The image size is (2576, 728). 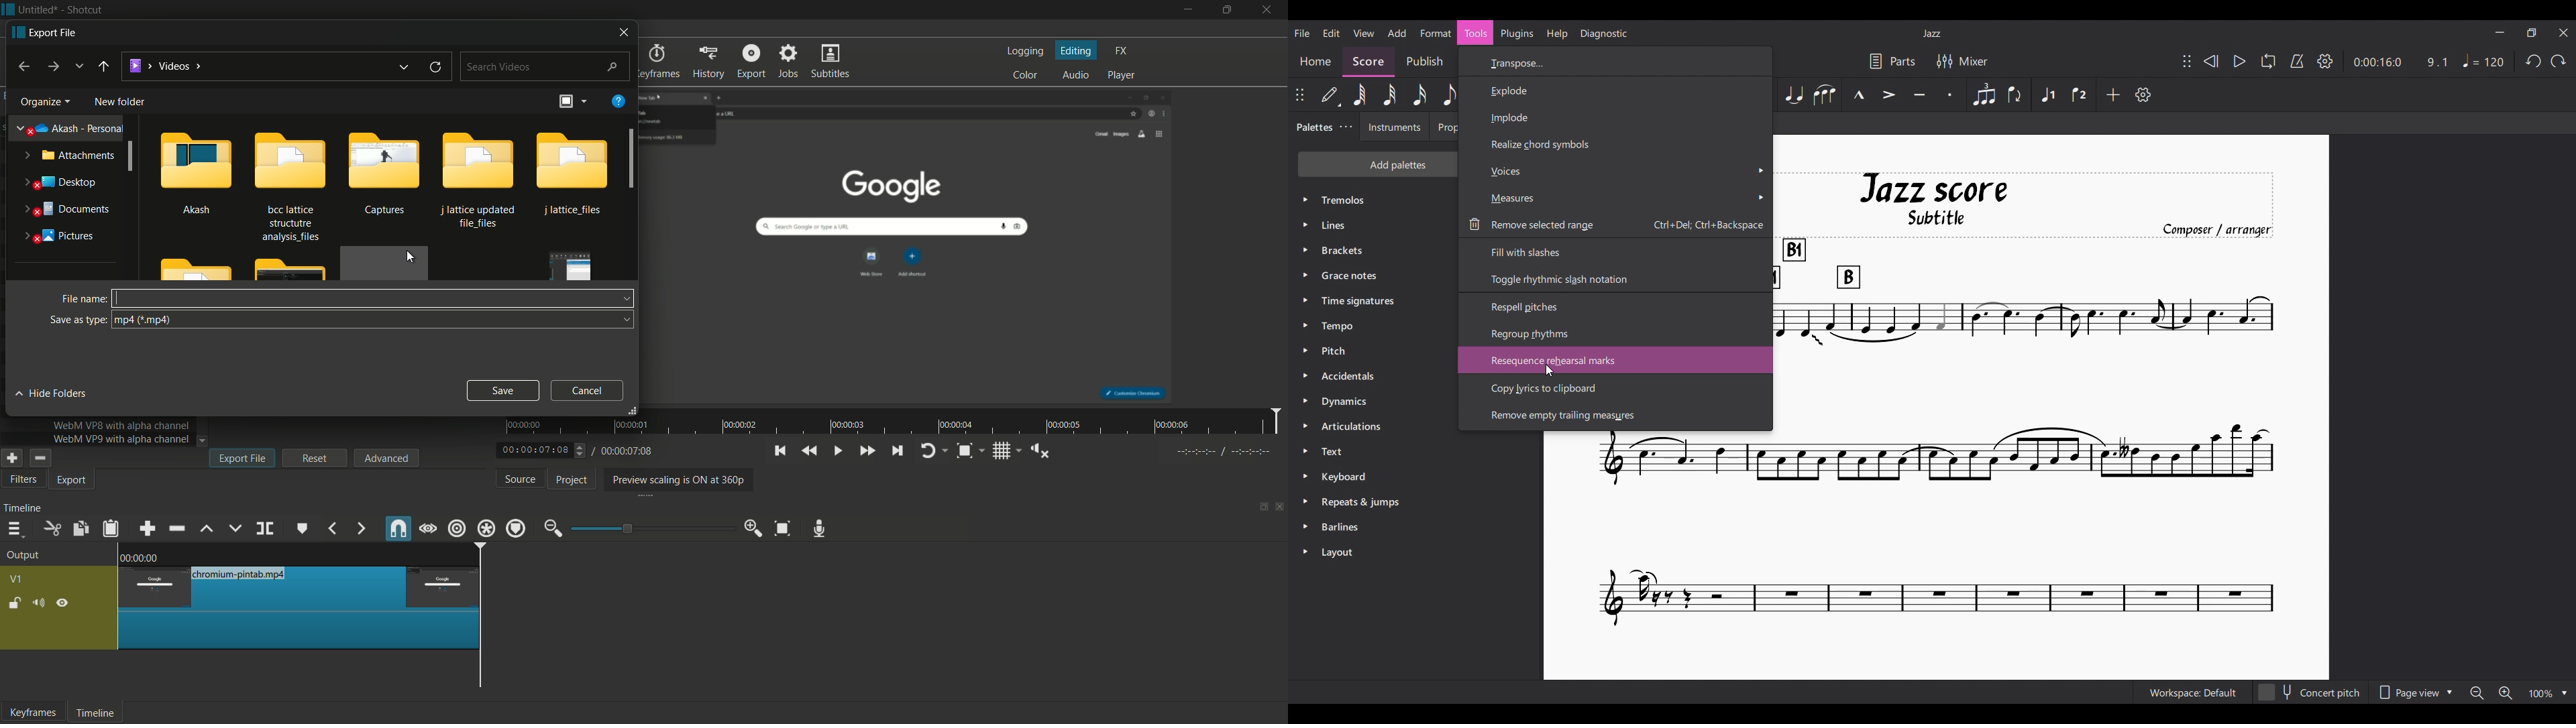 What do you see at coordinates (2017, 95) in the screenshot?
I see `Flip direction` at bounding box center [2017, 95].